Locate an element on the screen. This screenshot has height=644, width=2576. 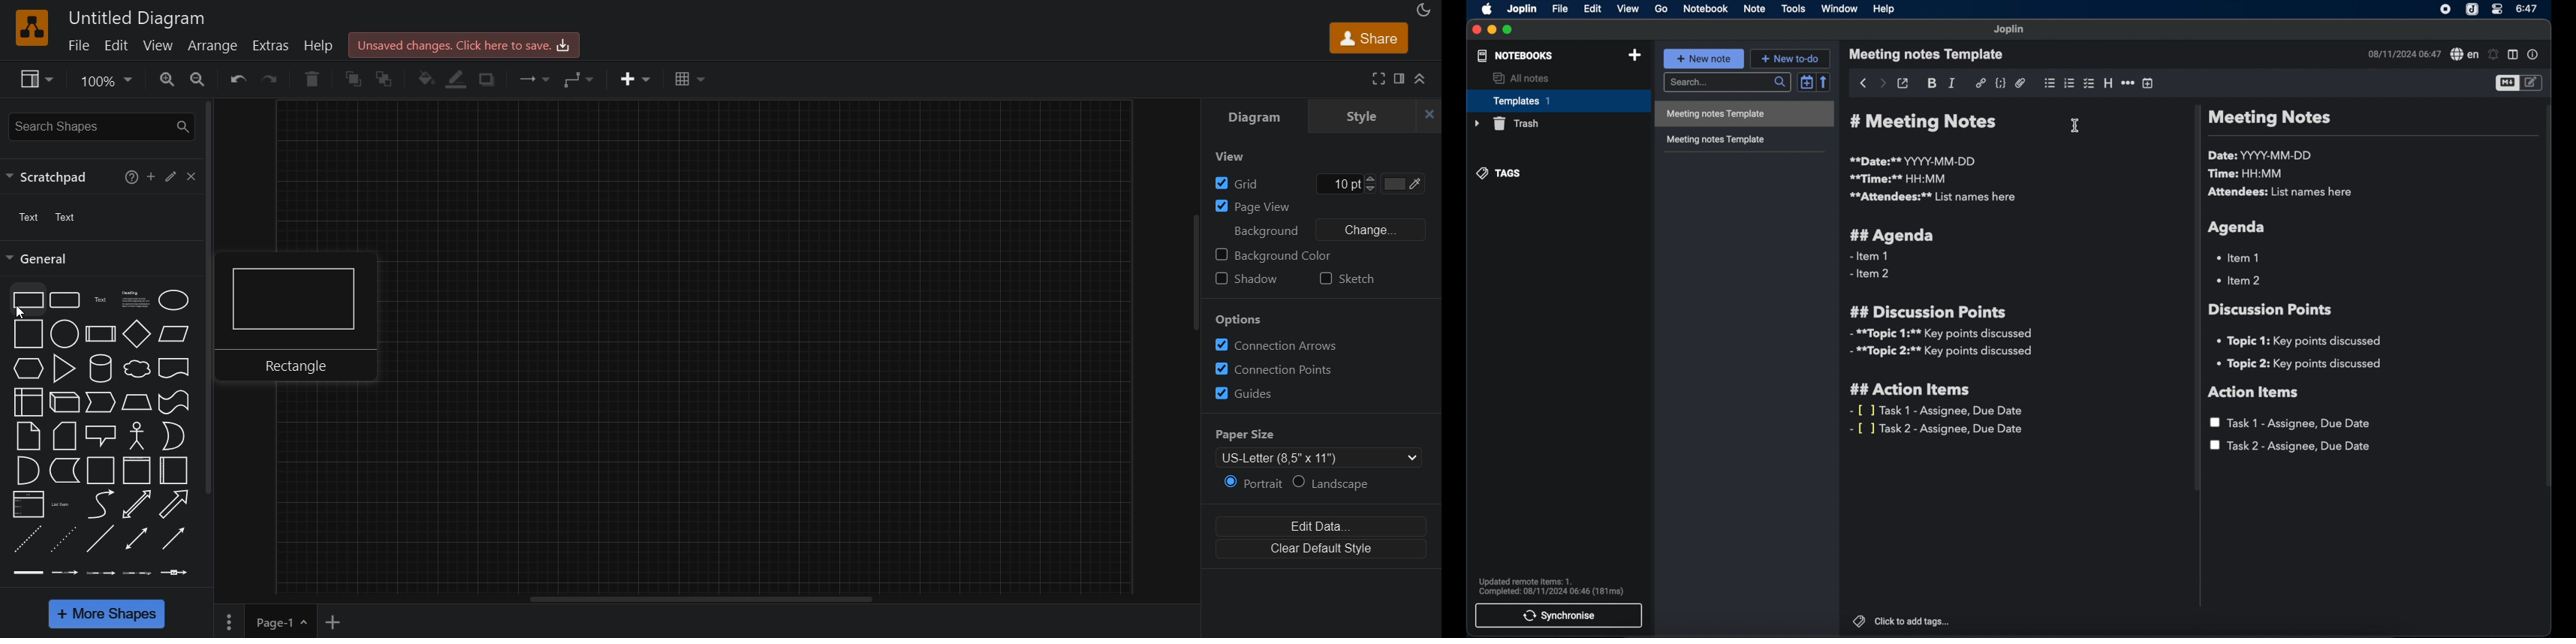
meeting notes is located at coordinates (2269, 119).